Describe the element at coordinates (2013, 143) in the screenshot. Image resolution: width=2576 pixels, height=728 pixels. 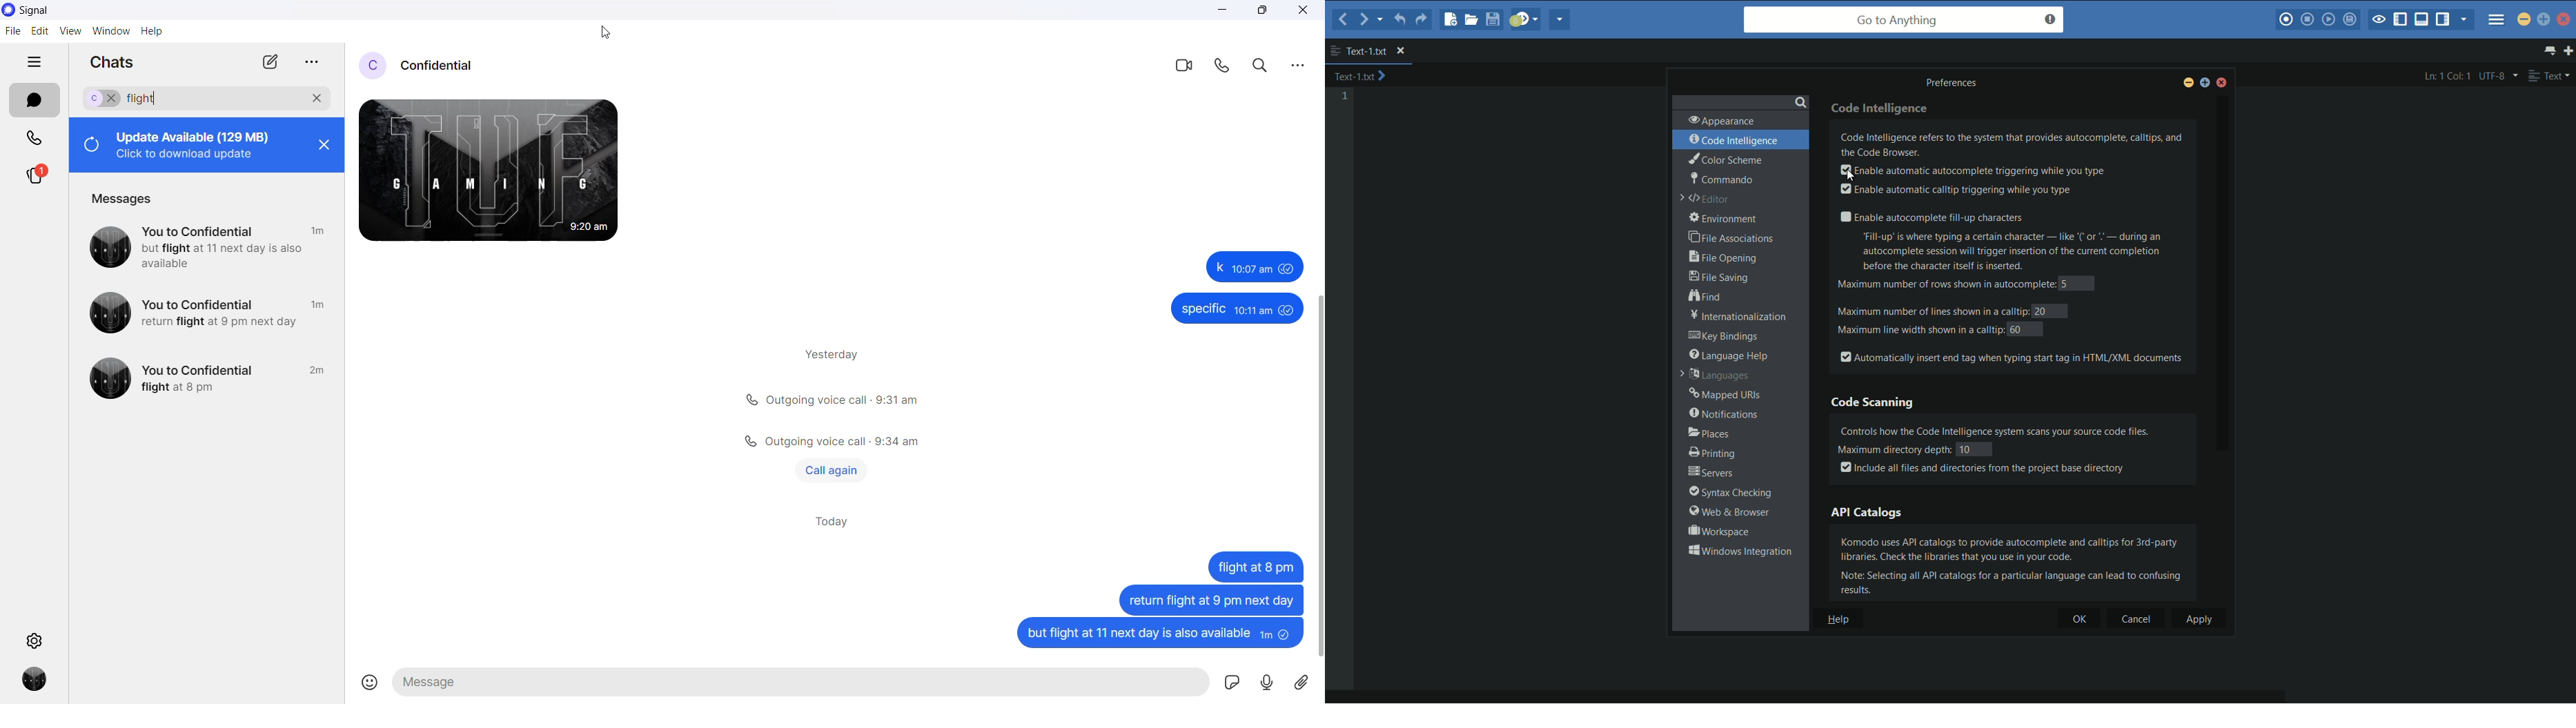
I see `Code Intelligence refers to the system that provides autocomplete, calltips, and
the Code Browser.` at that location.